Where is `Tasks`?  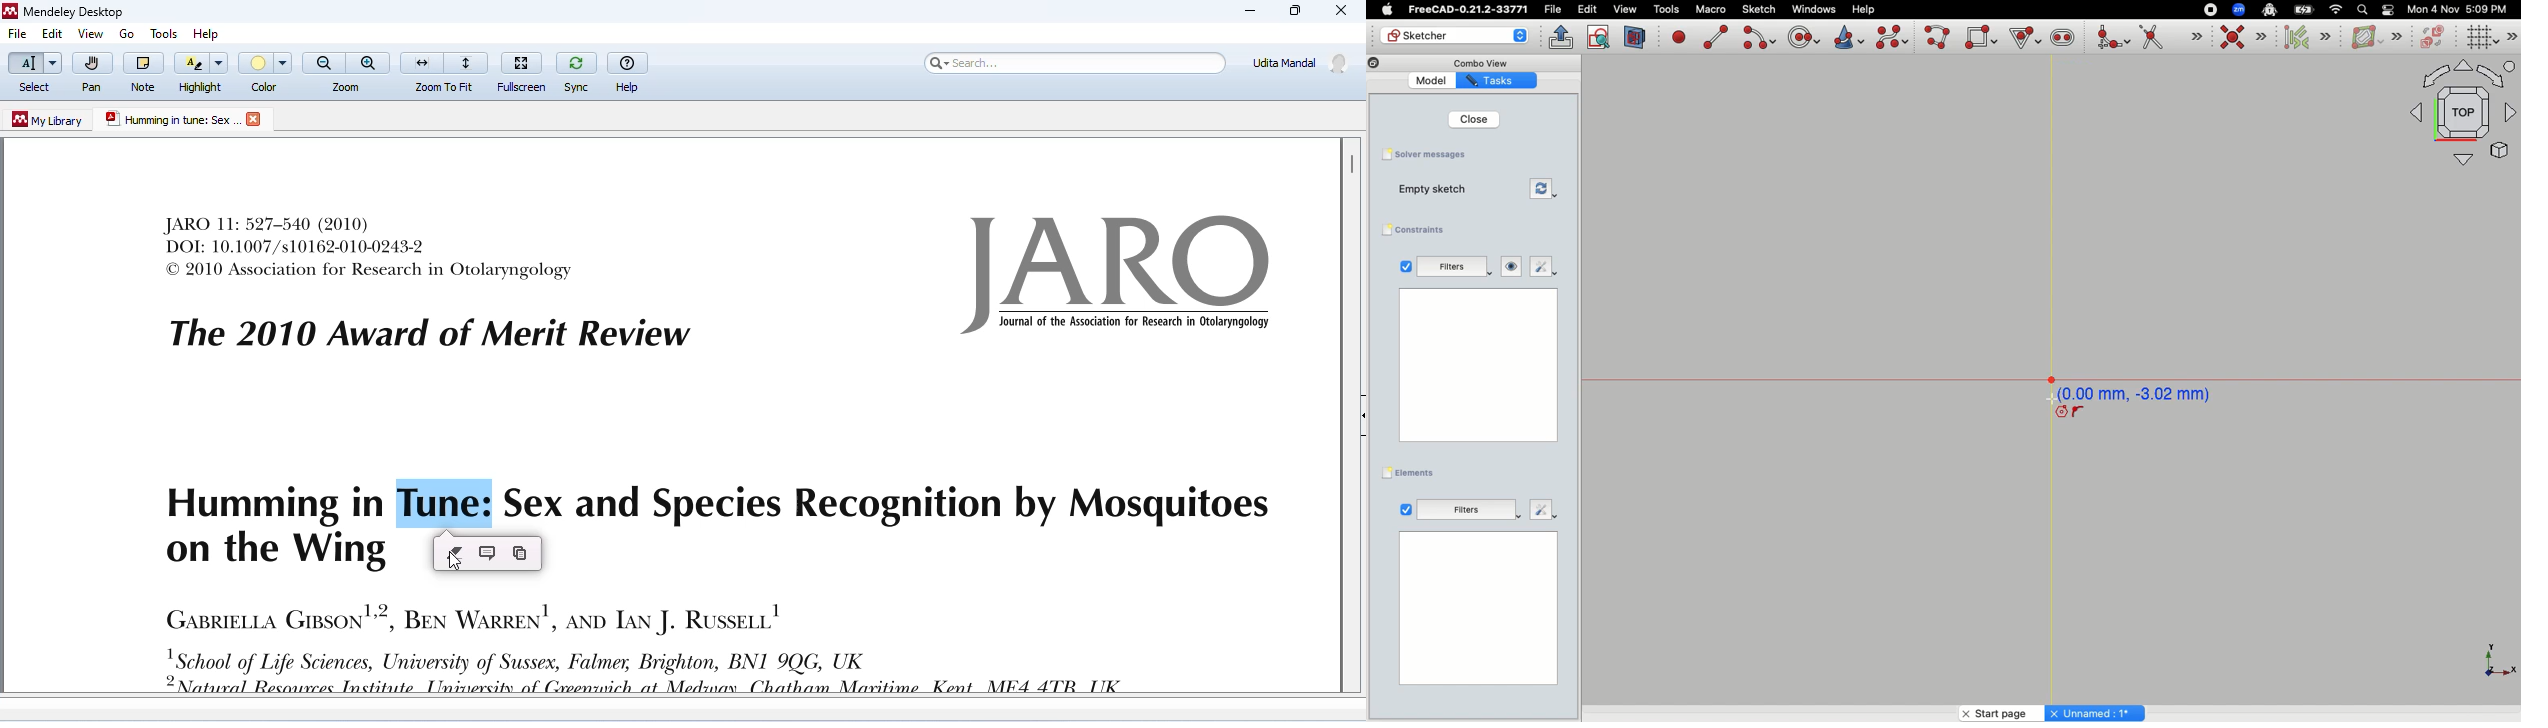
Tasks is located at coordinates (1498, 81).